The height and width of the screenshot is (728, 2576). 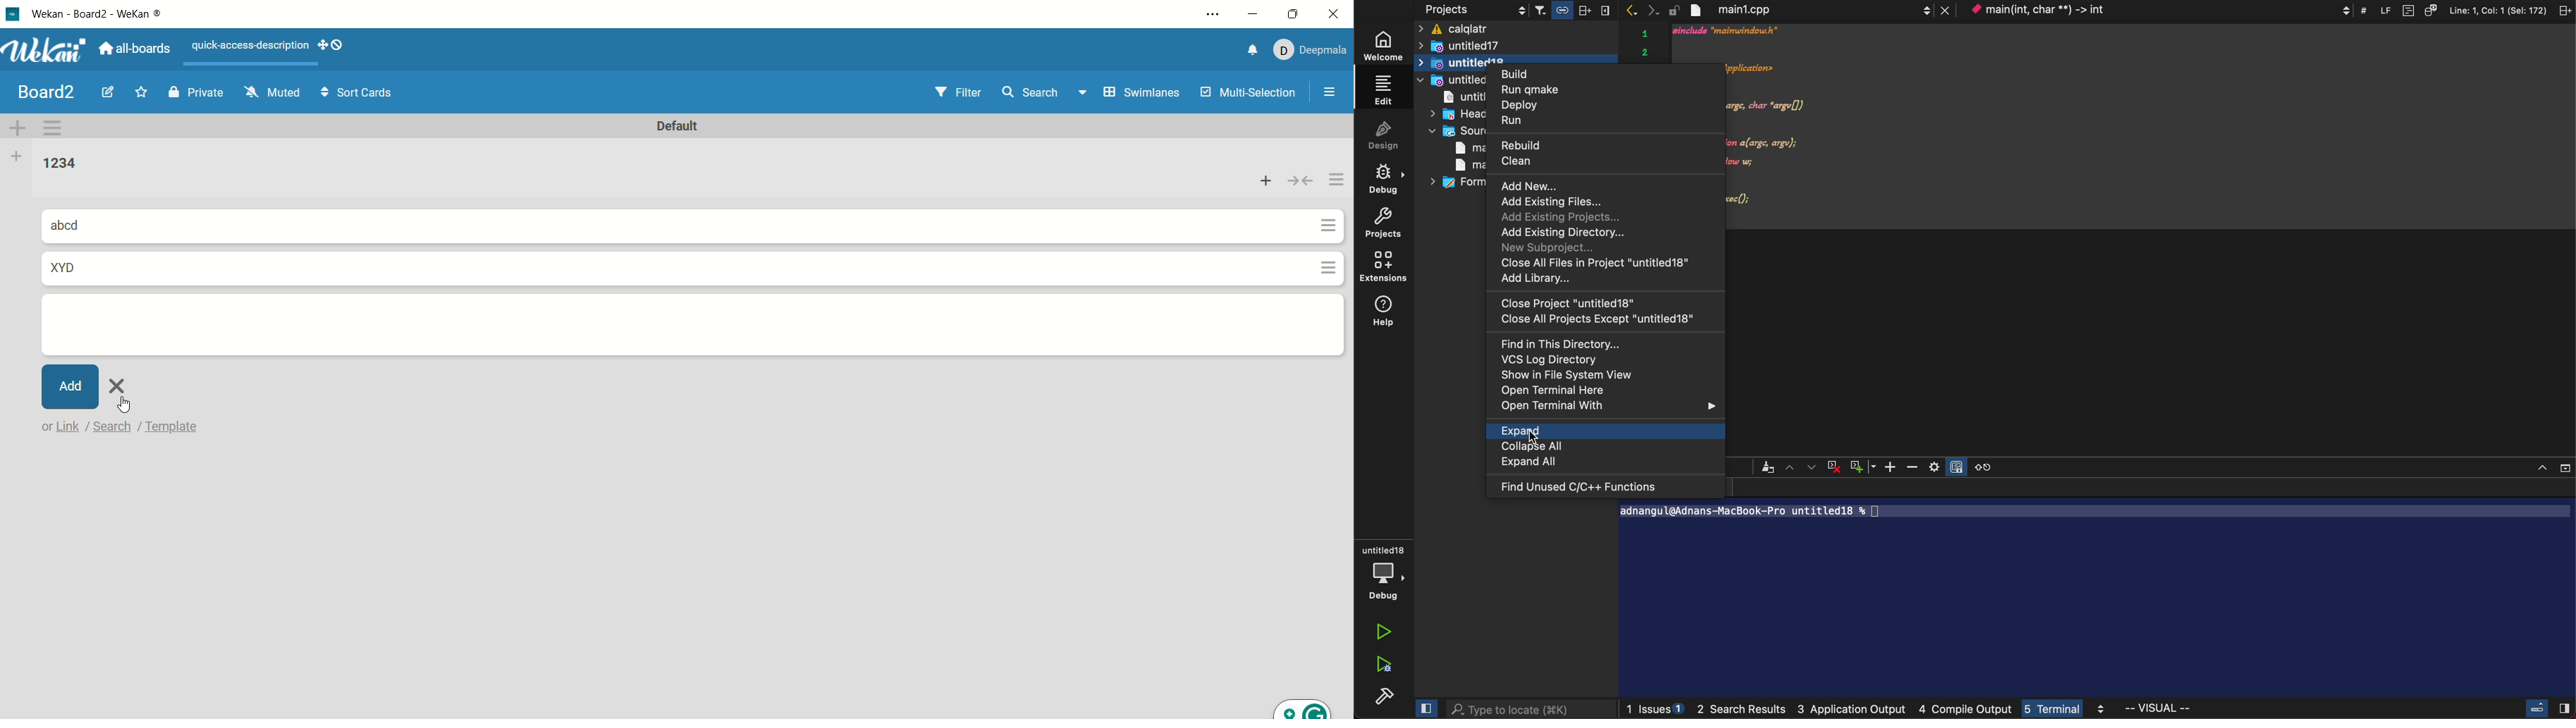 I want to click on new, so click(x=1548, y=248).